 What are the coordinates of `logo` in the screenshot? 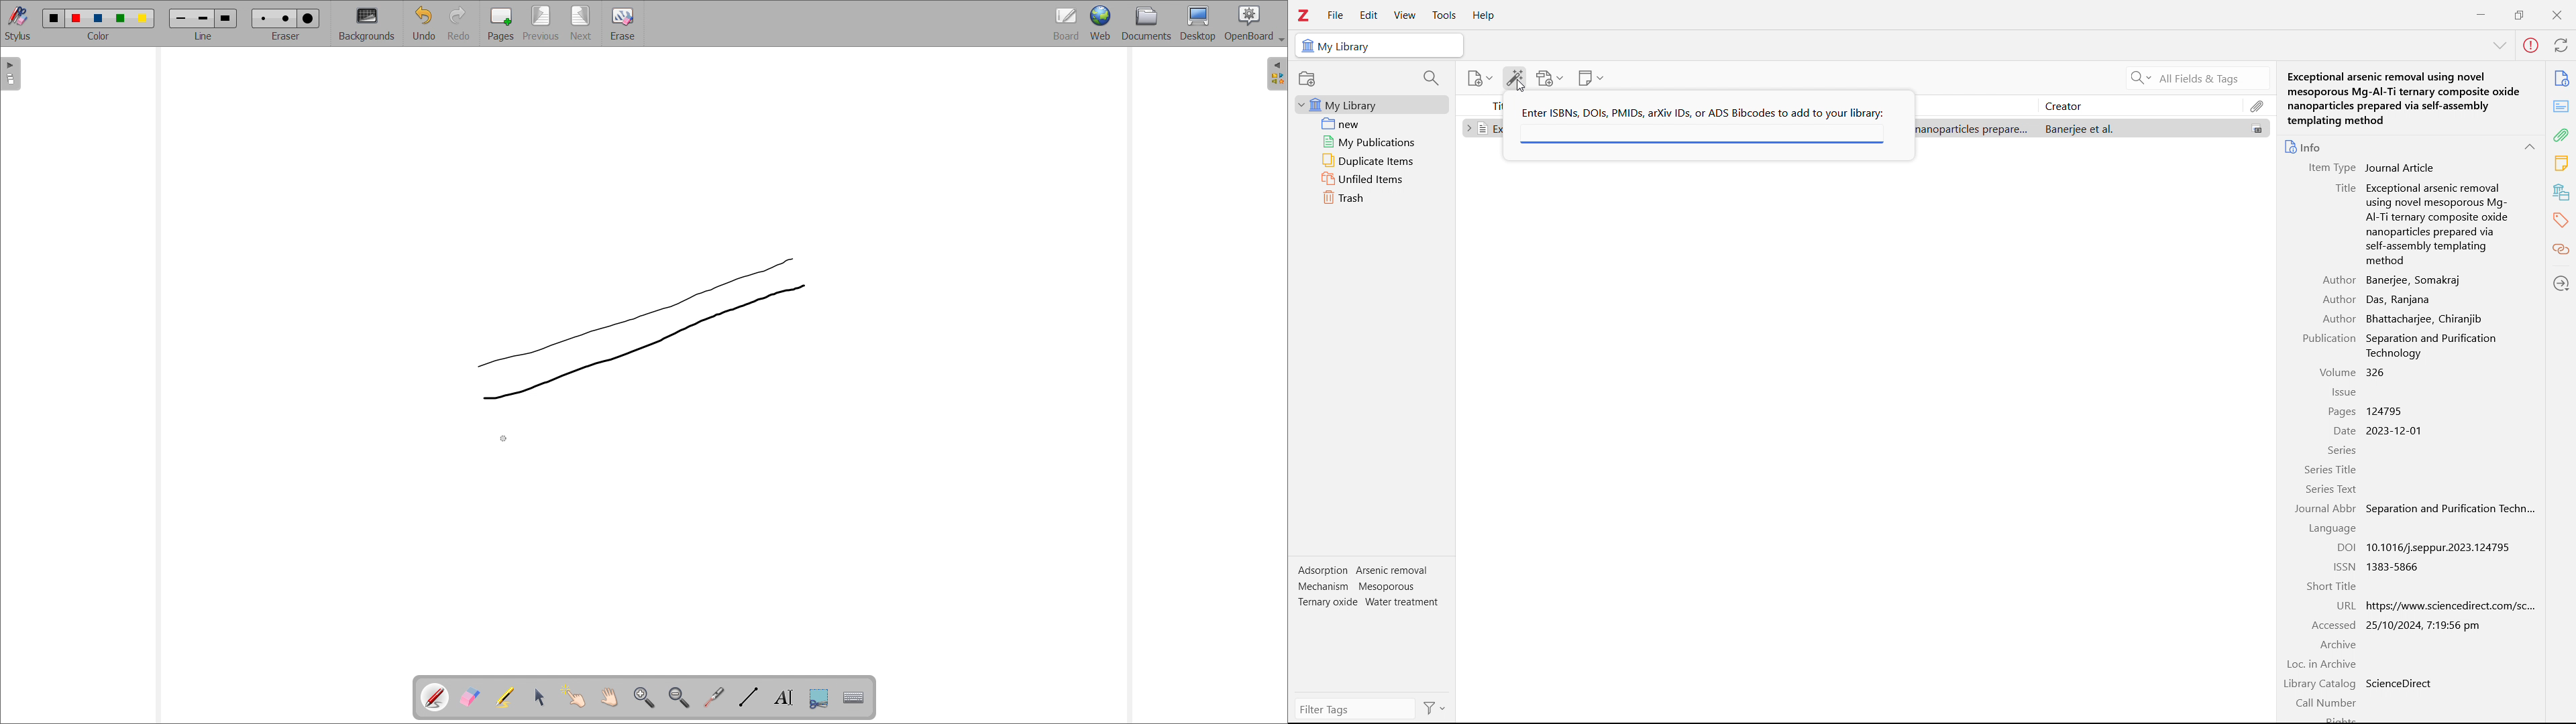 It's located at (1303, 15).